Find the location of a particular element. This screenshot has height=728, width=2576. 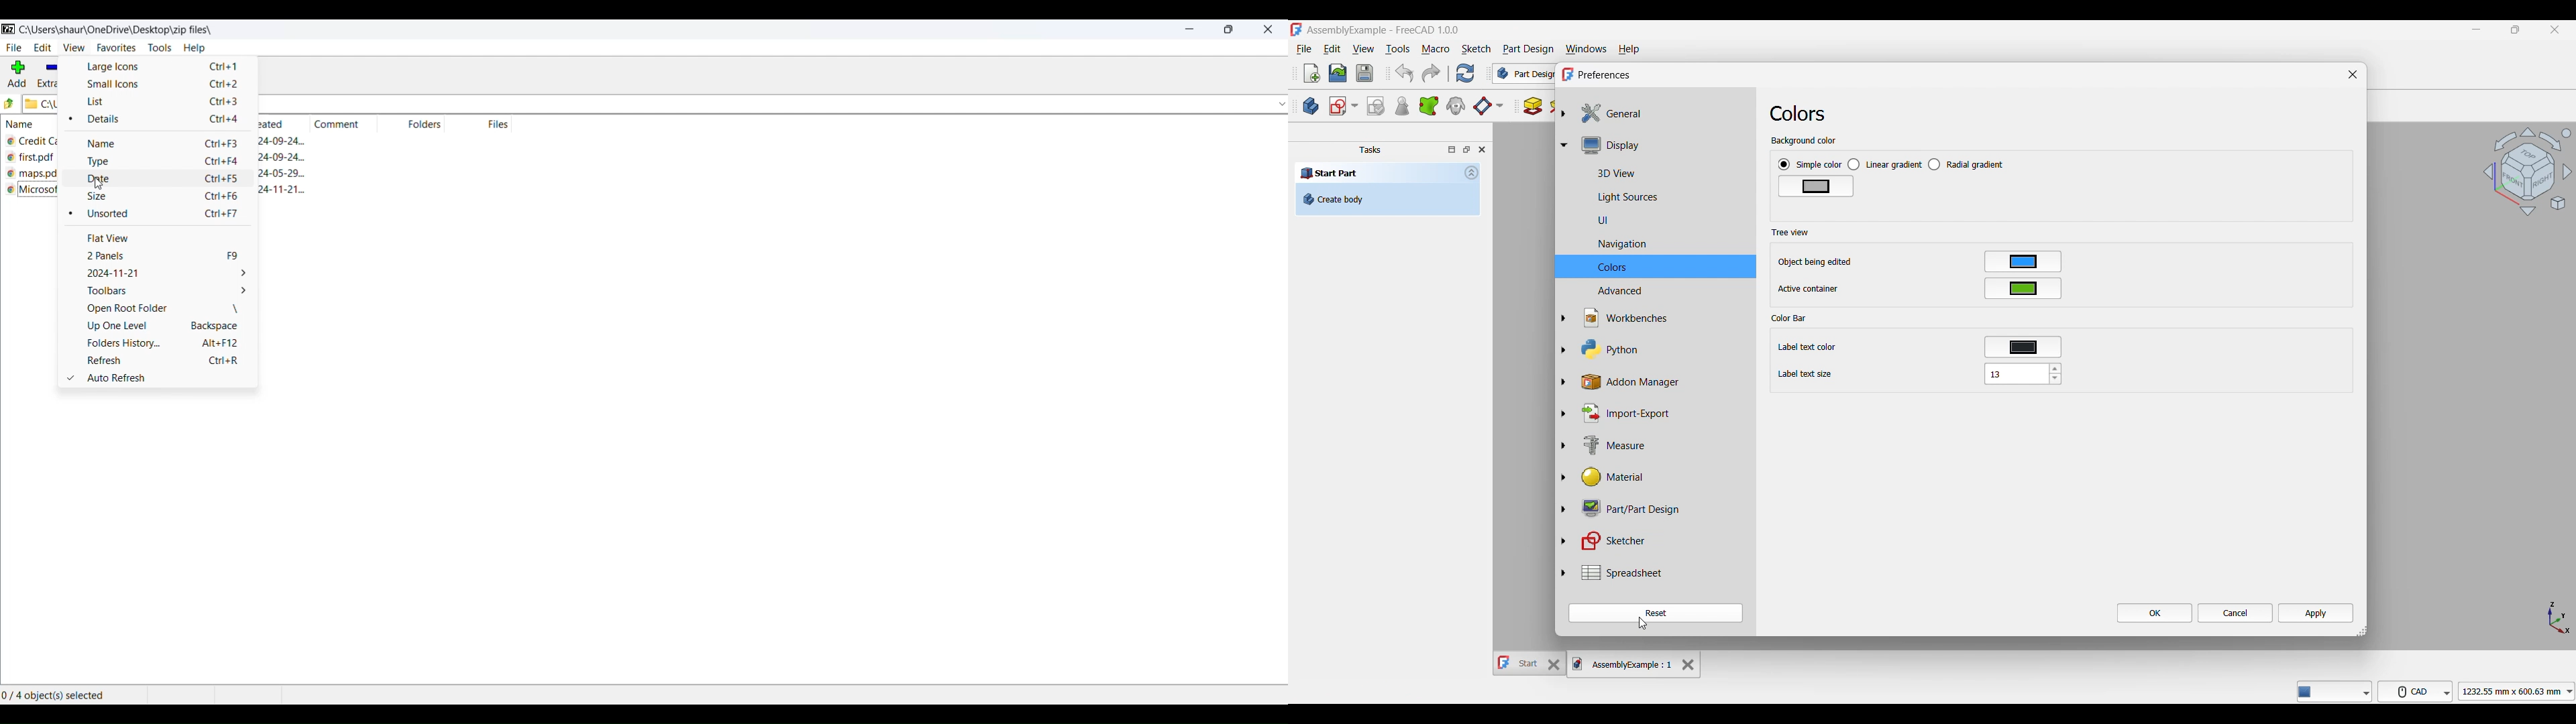

Measure  is located at coordinates (1603, 444).